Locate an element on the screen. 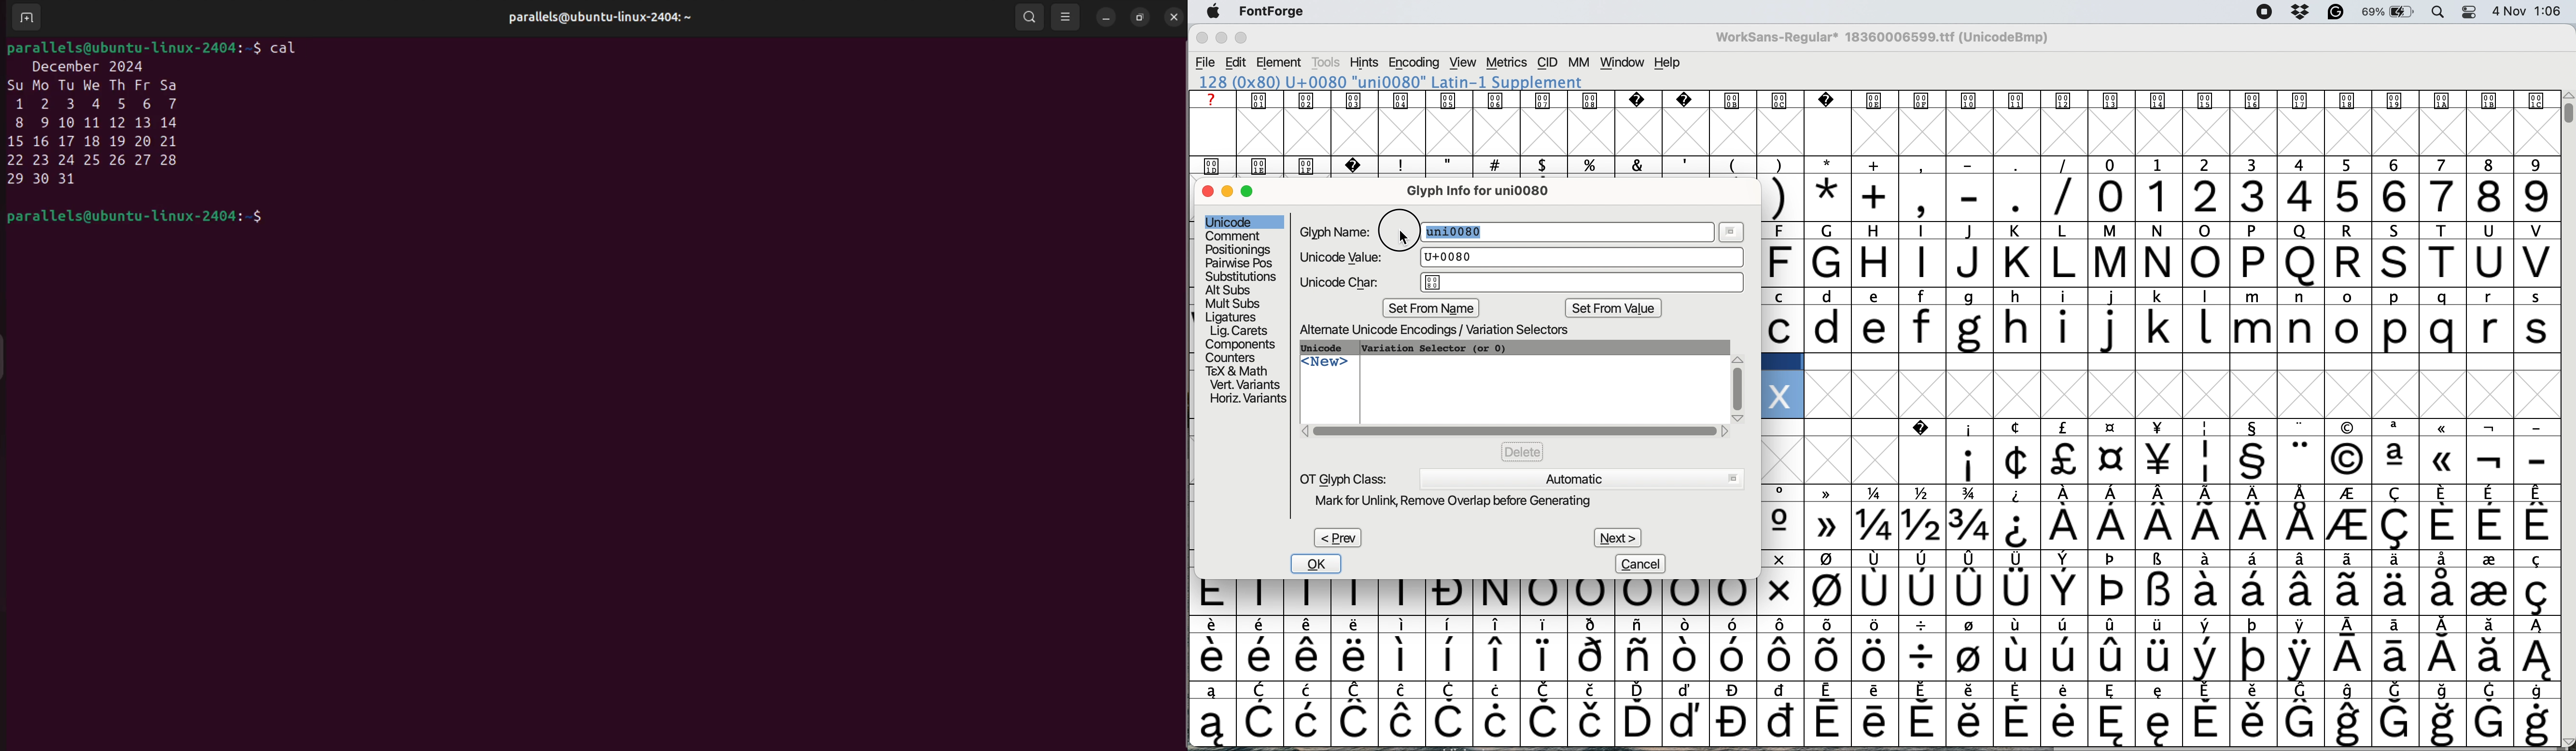 This screenshot has width=2576, height=756. lower case letters a to s is located at coordinates (2158, 328).